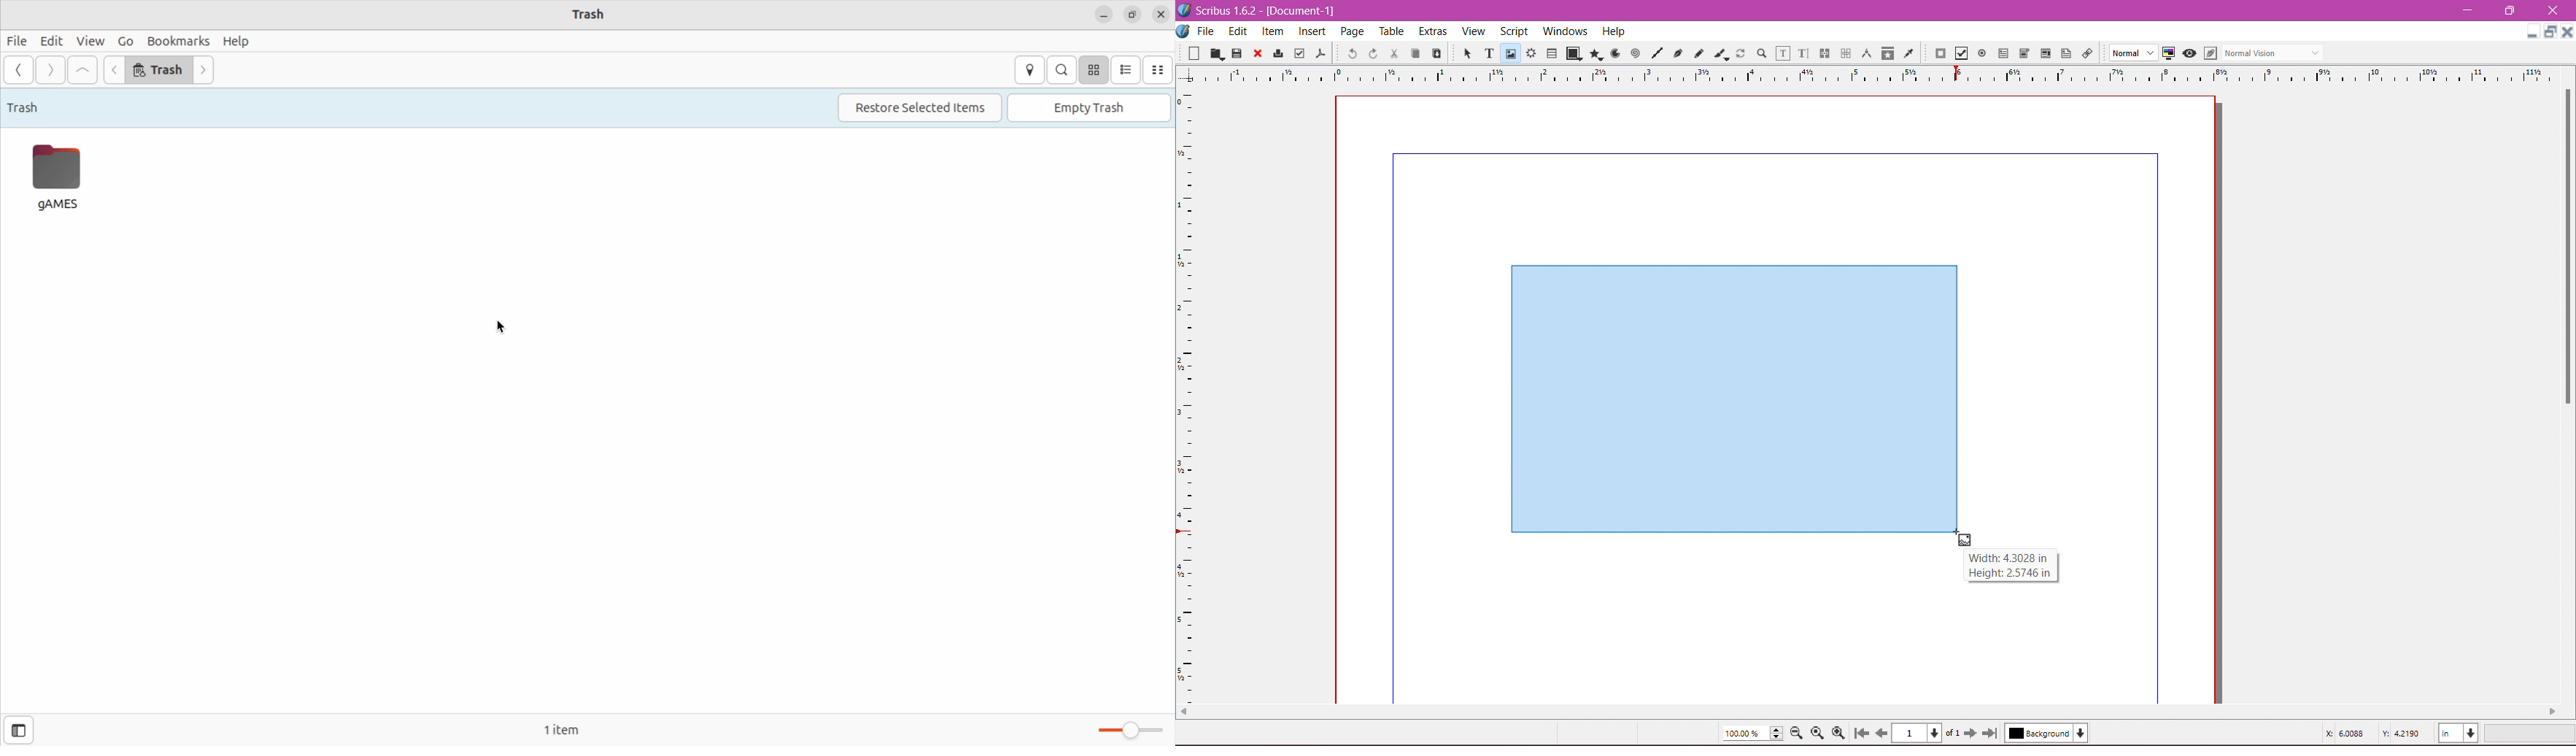 This screenshot has height=756, width=2576. Describe the element at coordinates (1095, 70) in the screenshot. I see `icon view` at that location.